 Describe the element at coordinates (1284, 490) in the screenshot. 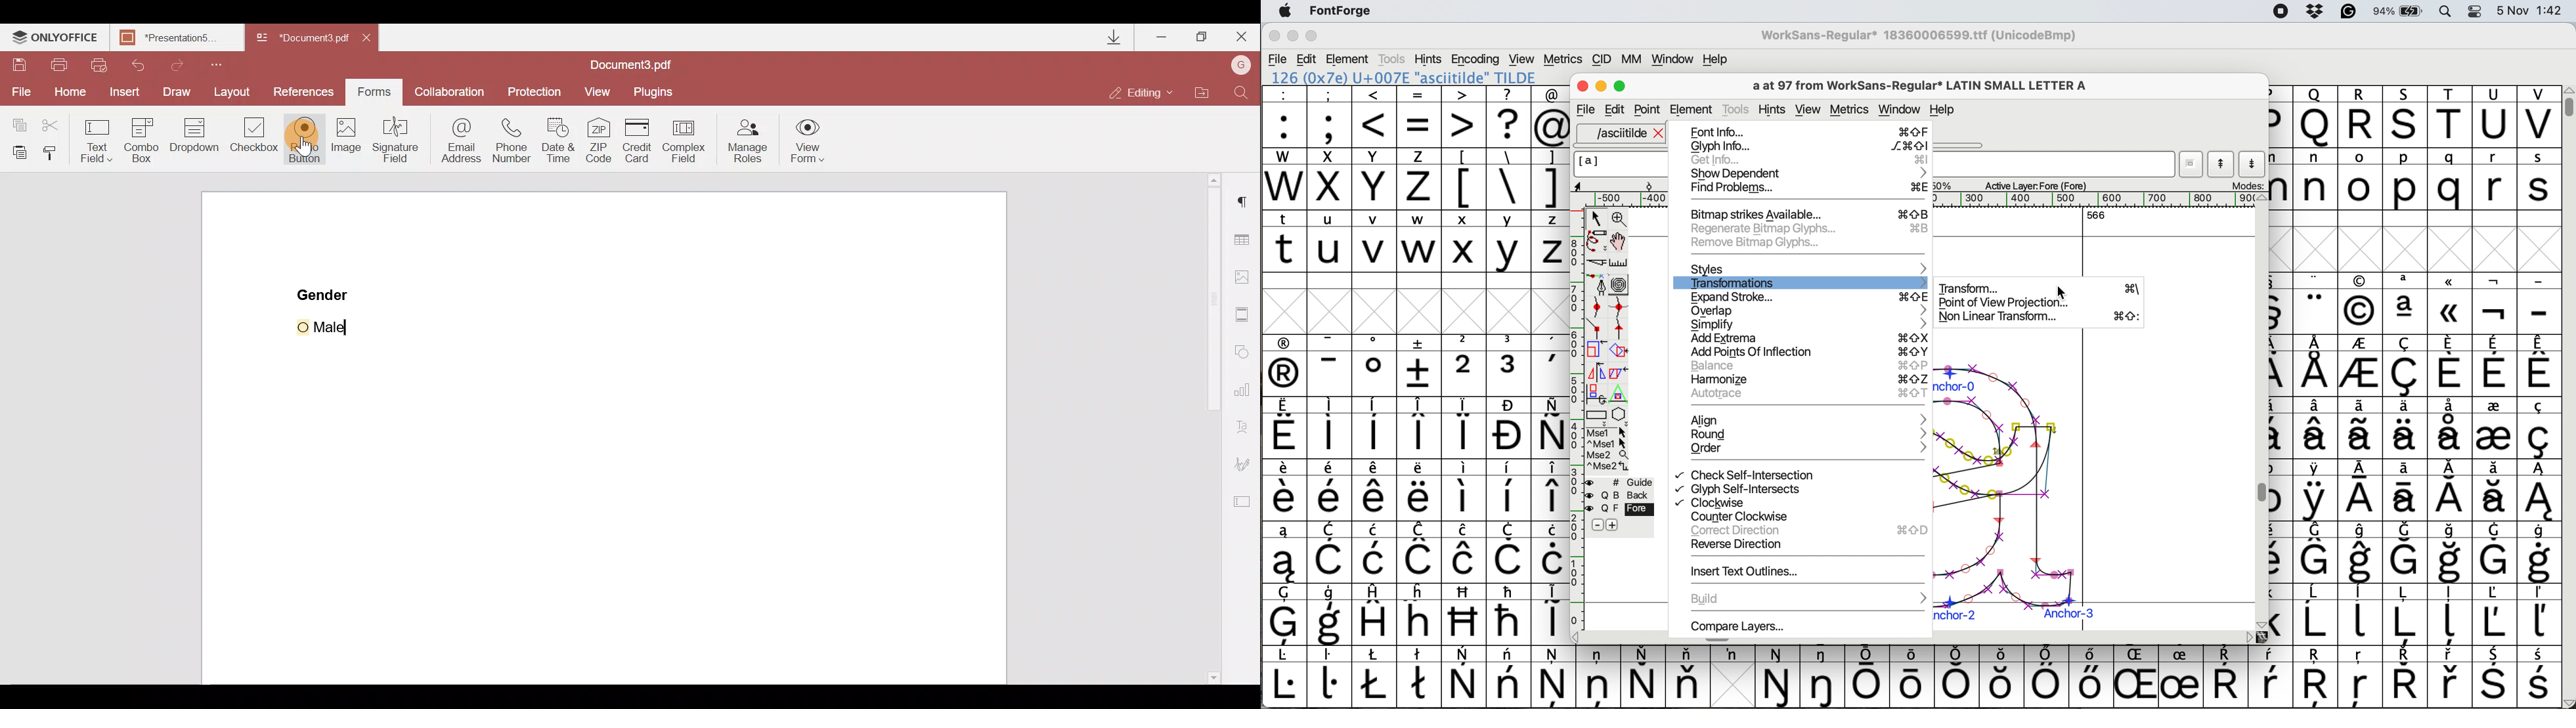

I see `symbol` at that location.